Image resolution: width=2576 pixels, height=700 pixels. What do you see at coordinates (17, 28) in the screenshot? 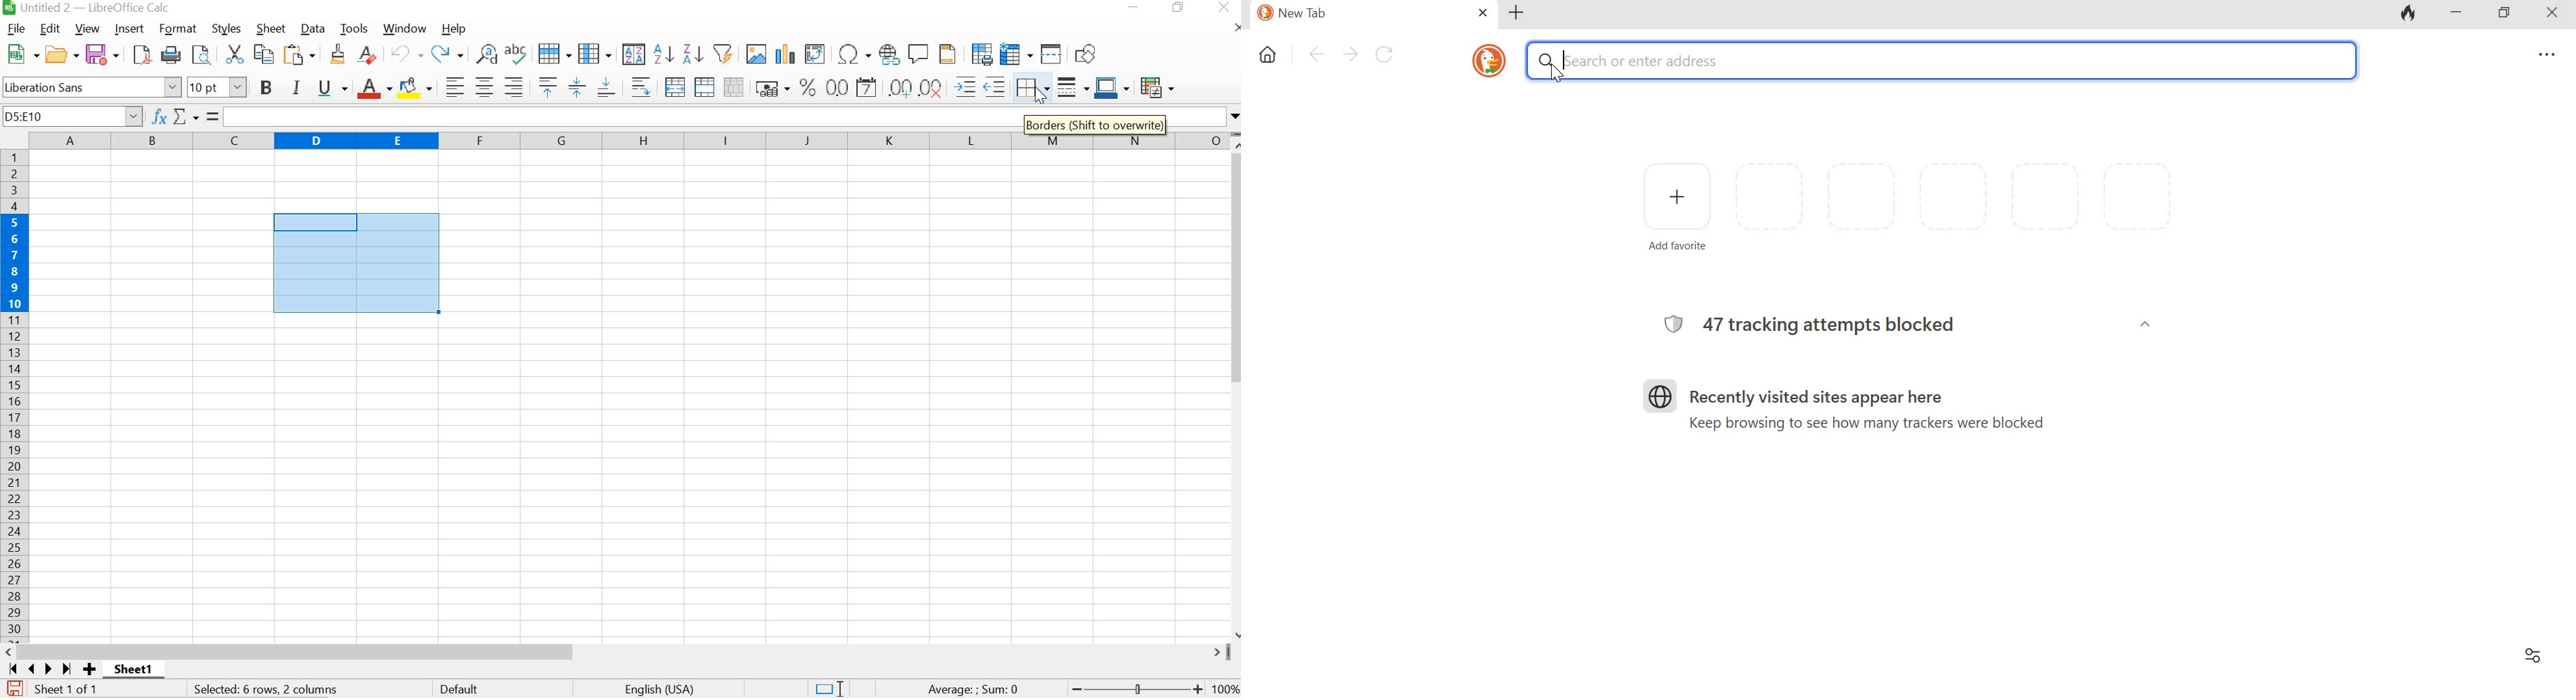
I see `FILE` at bounding box center [17, 28].